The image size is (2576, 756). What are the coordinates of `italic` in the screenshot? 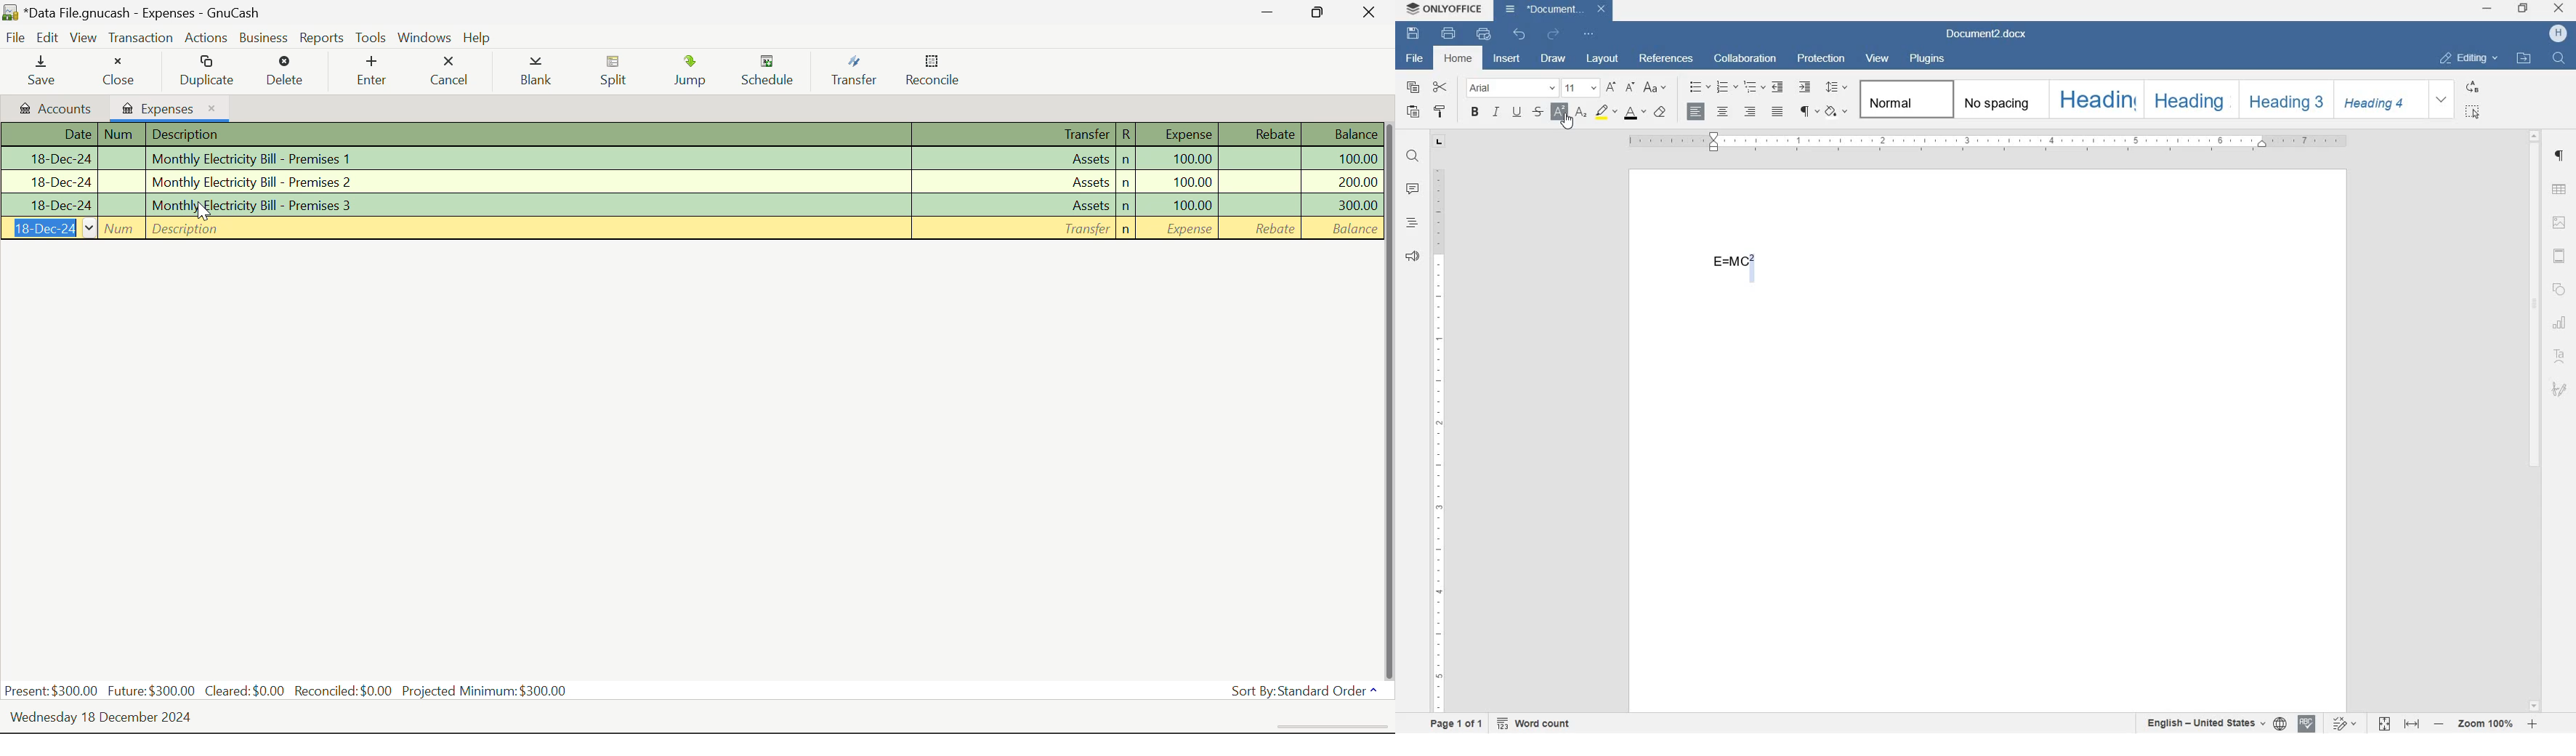 It's located at (1496, 112).